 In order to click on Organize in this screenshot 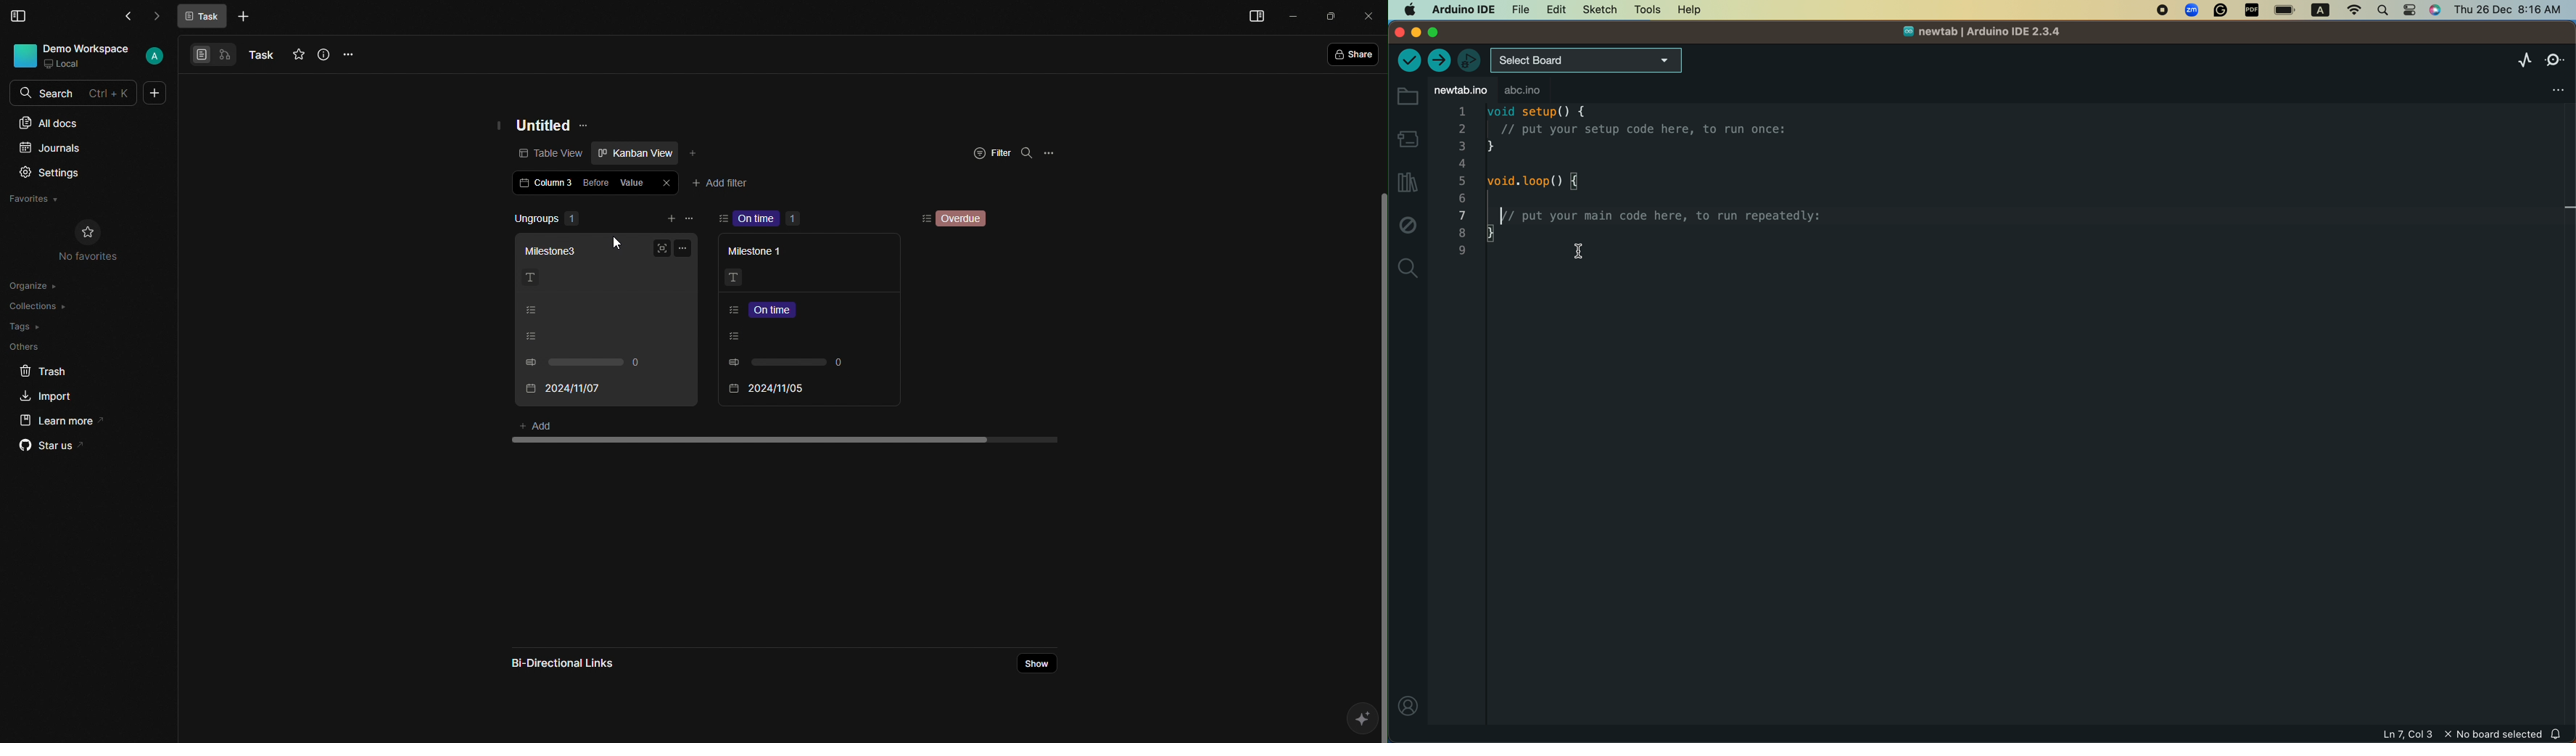, I will do `click(38, 285)`.